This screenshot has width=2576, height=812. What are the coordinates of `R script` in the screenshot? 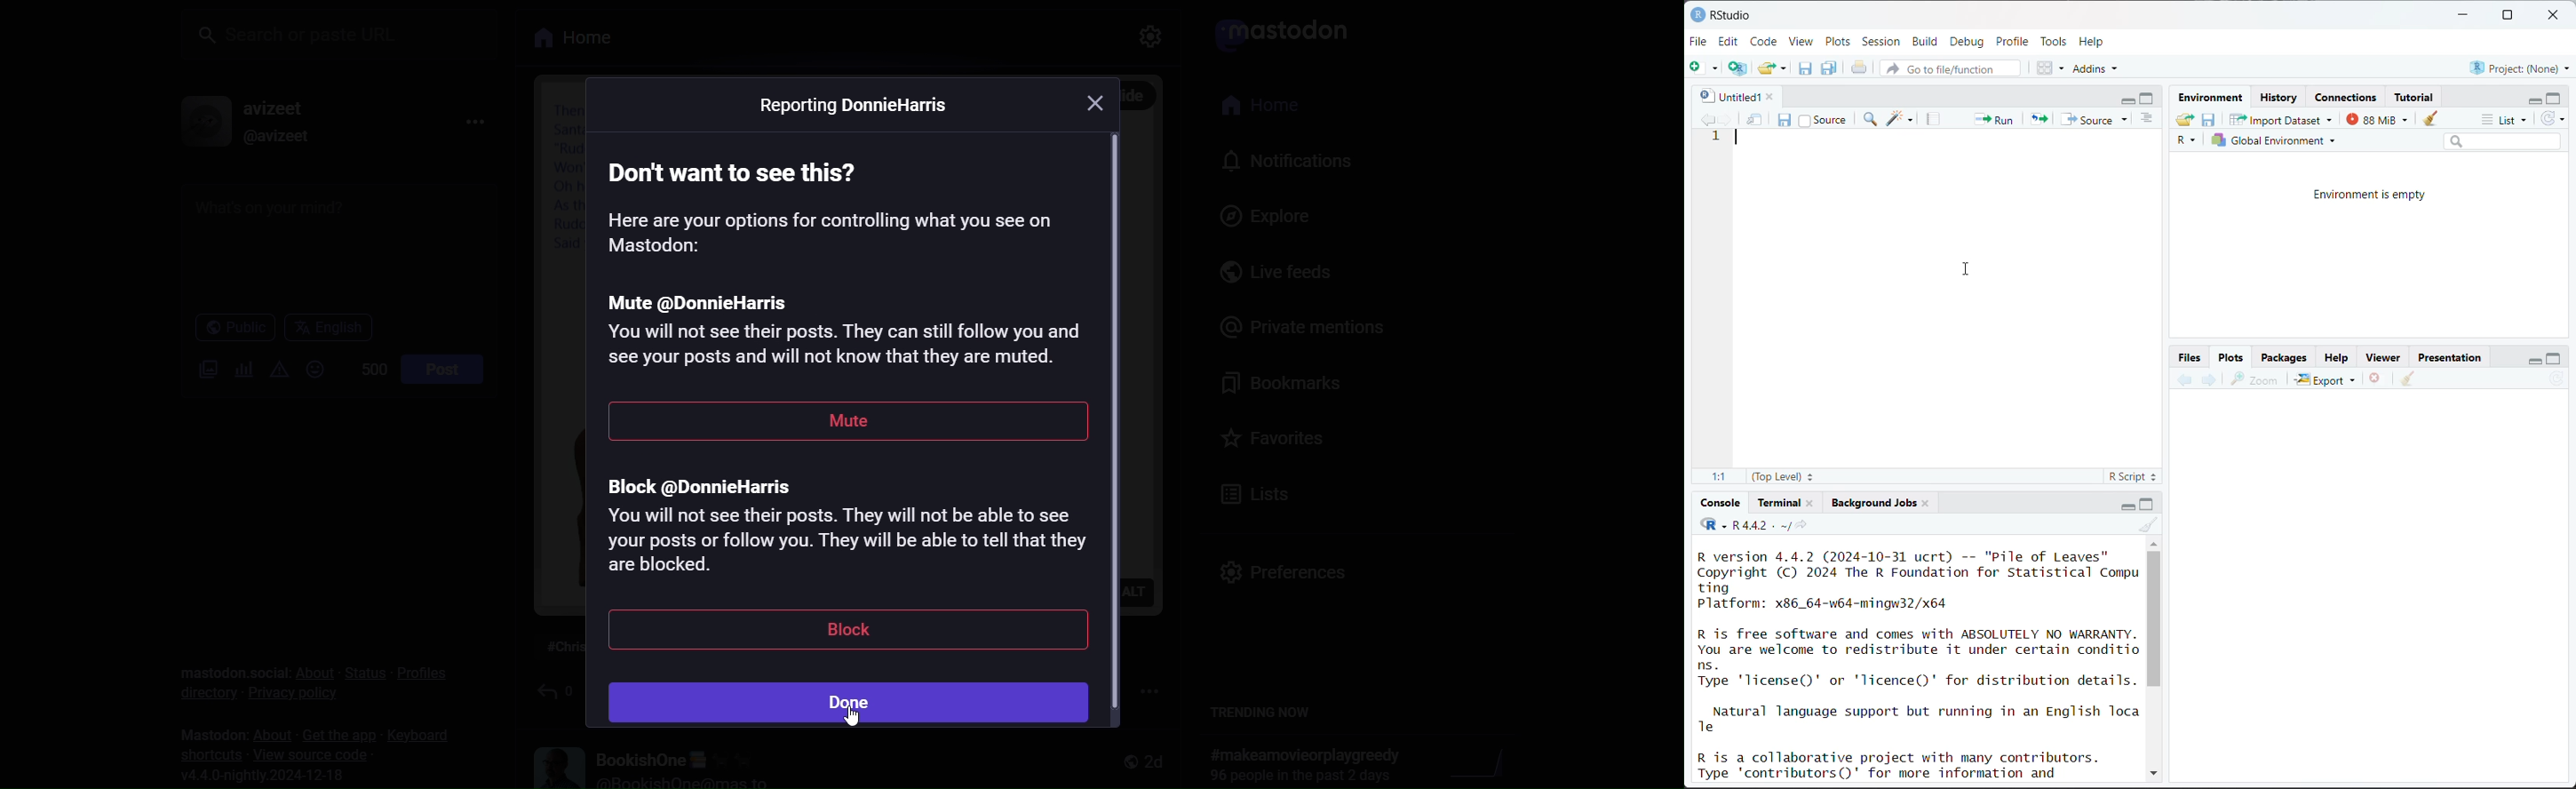 It's located at (2133, 479).